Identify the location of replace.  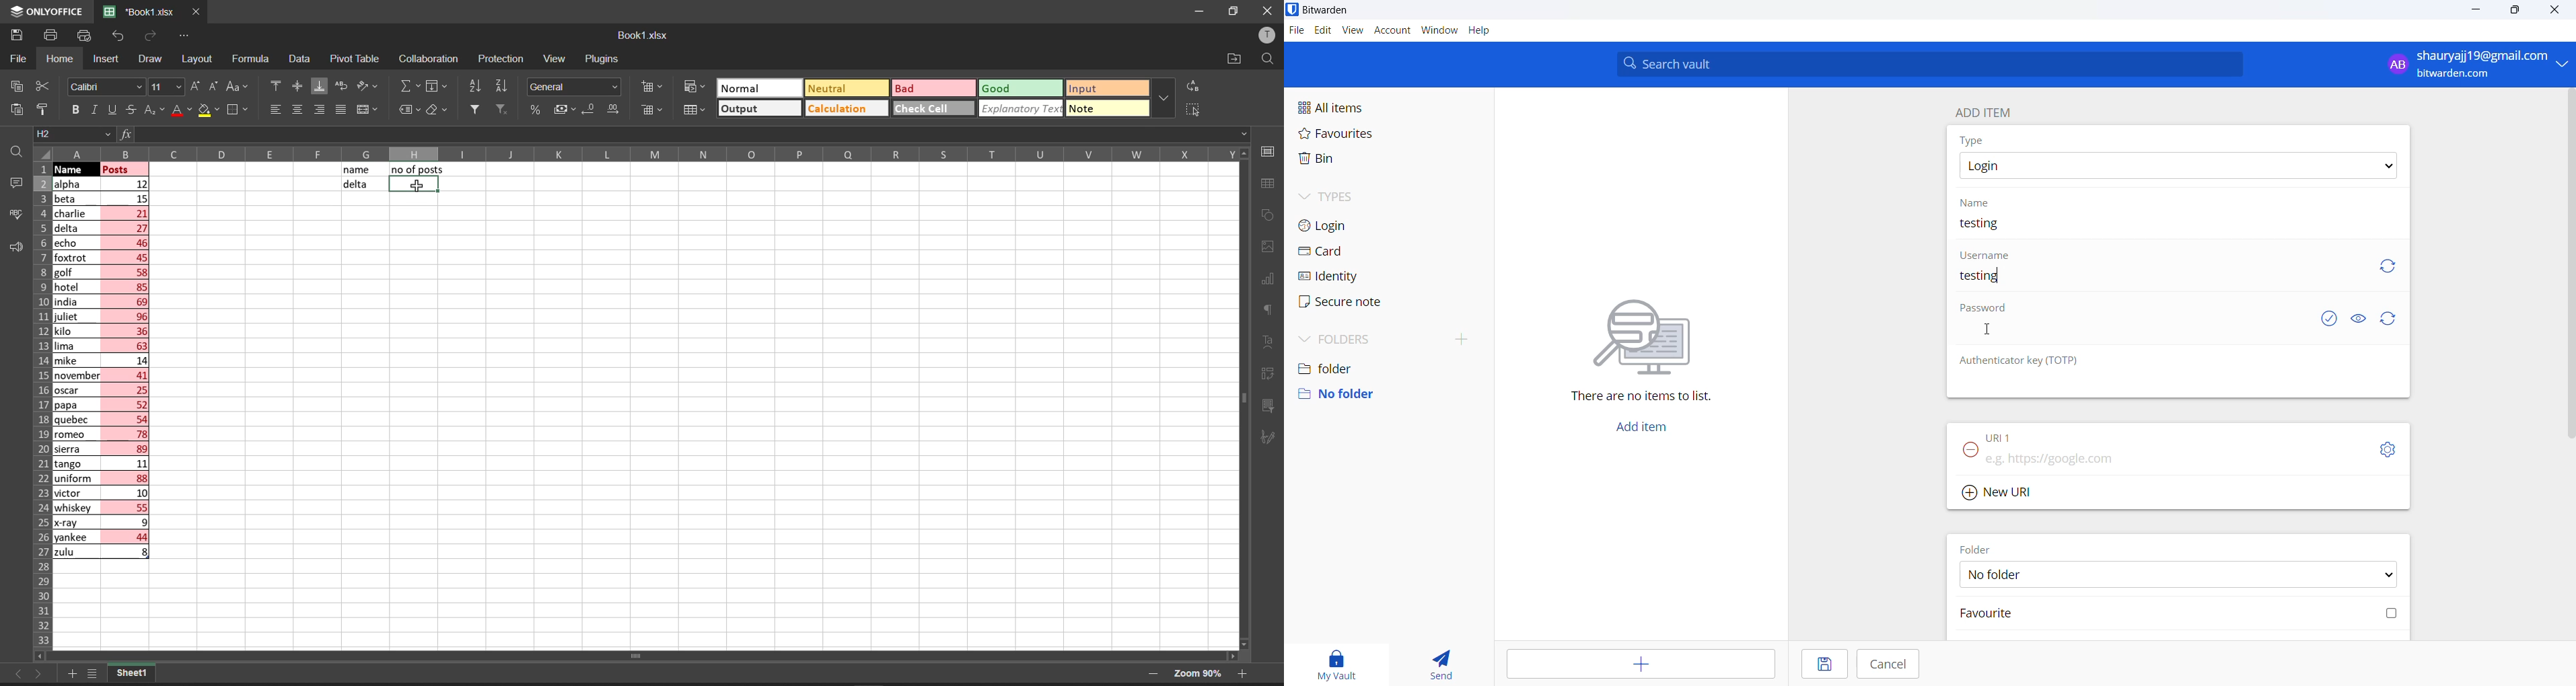
(1194, 86).